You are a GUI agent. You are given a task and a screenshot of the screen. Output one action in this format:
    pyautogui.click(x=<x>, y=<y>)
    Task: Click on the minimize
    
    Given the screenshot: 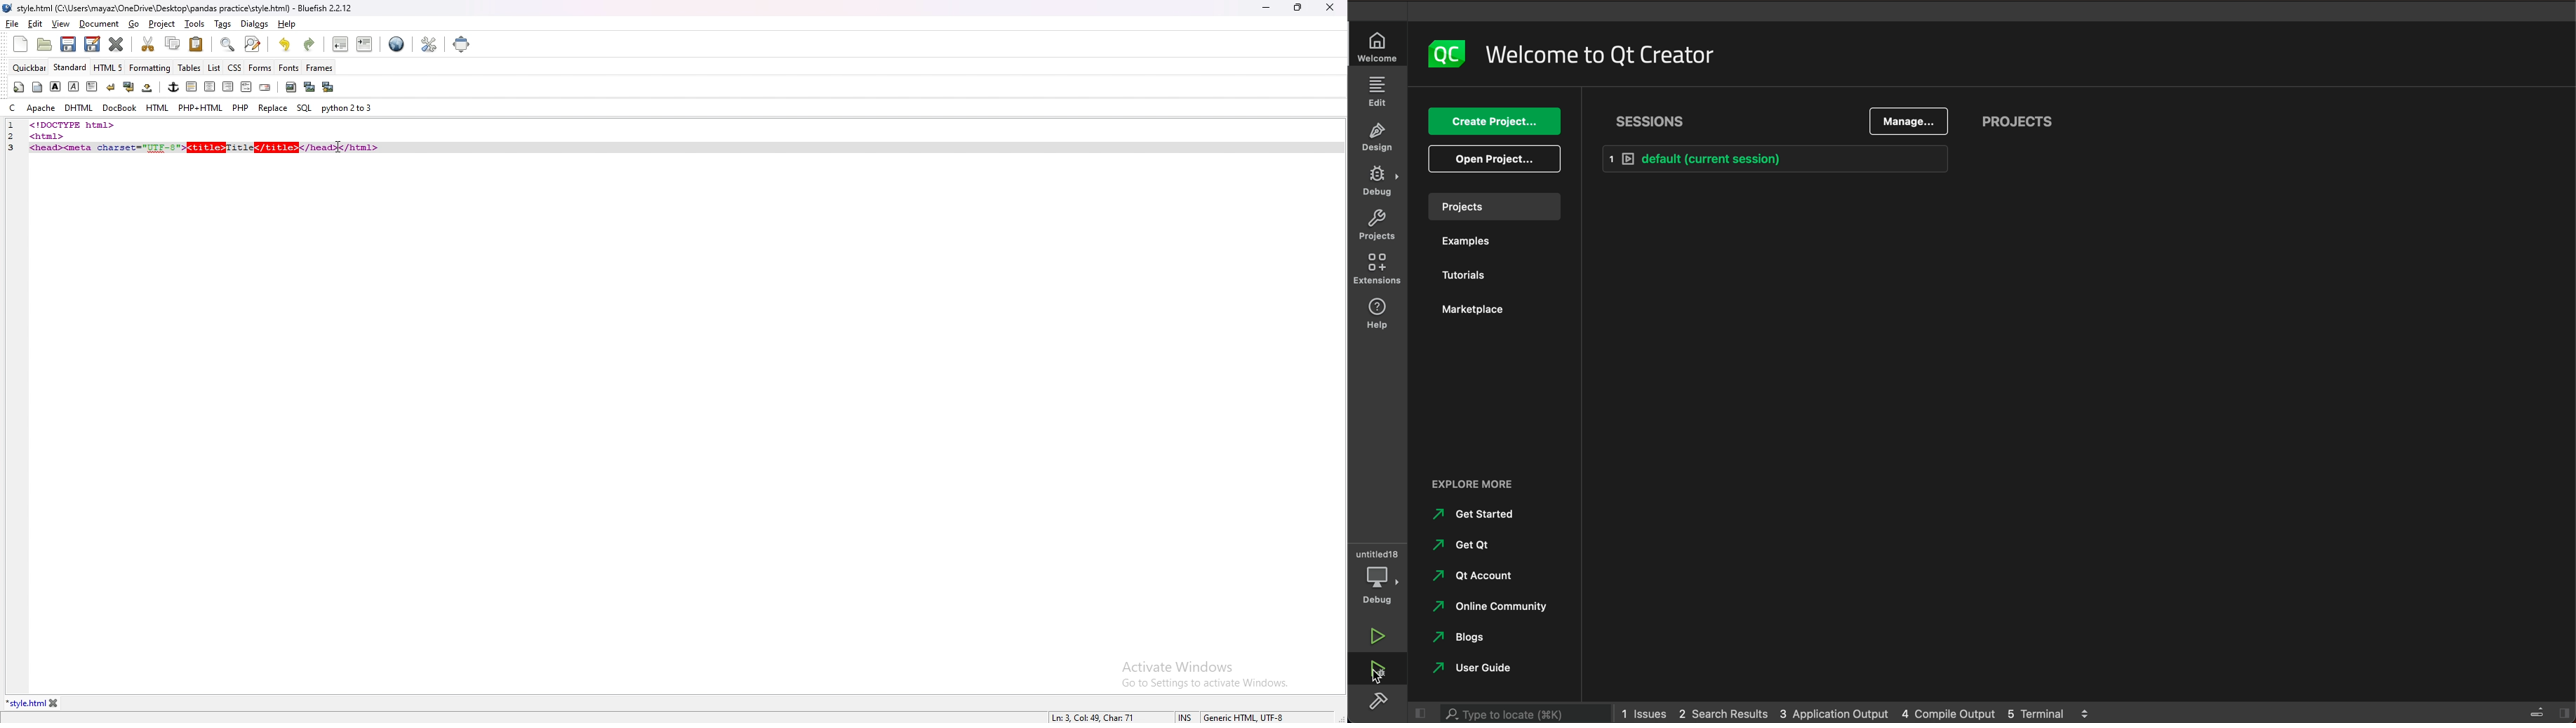 What is the action you would take?
    pyautogui.click(x=1266, y=8)
    